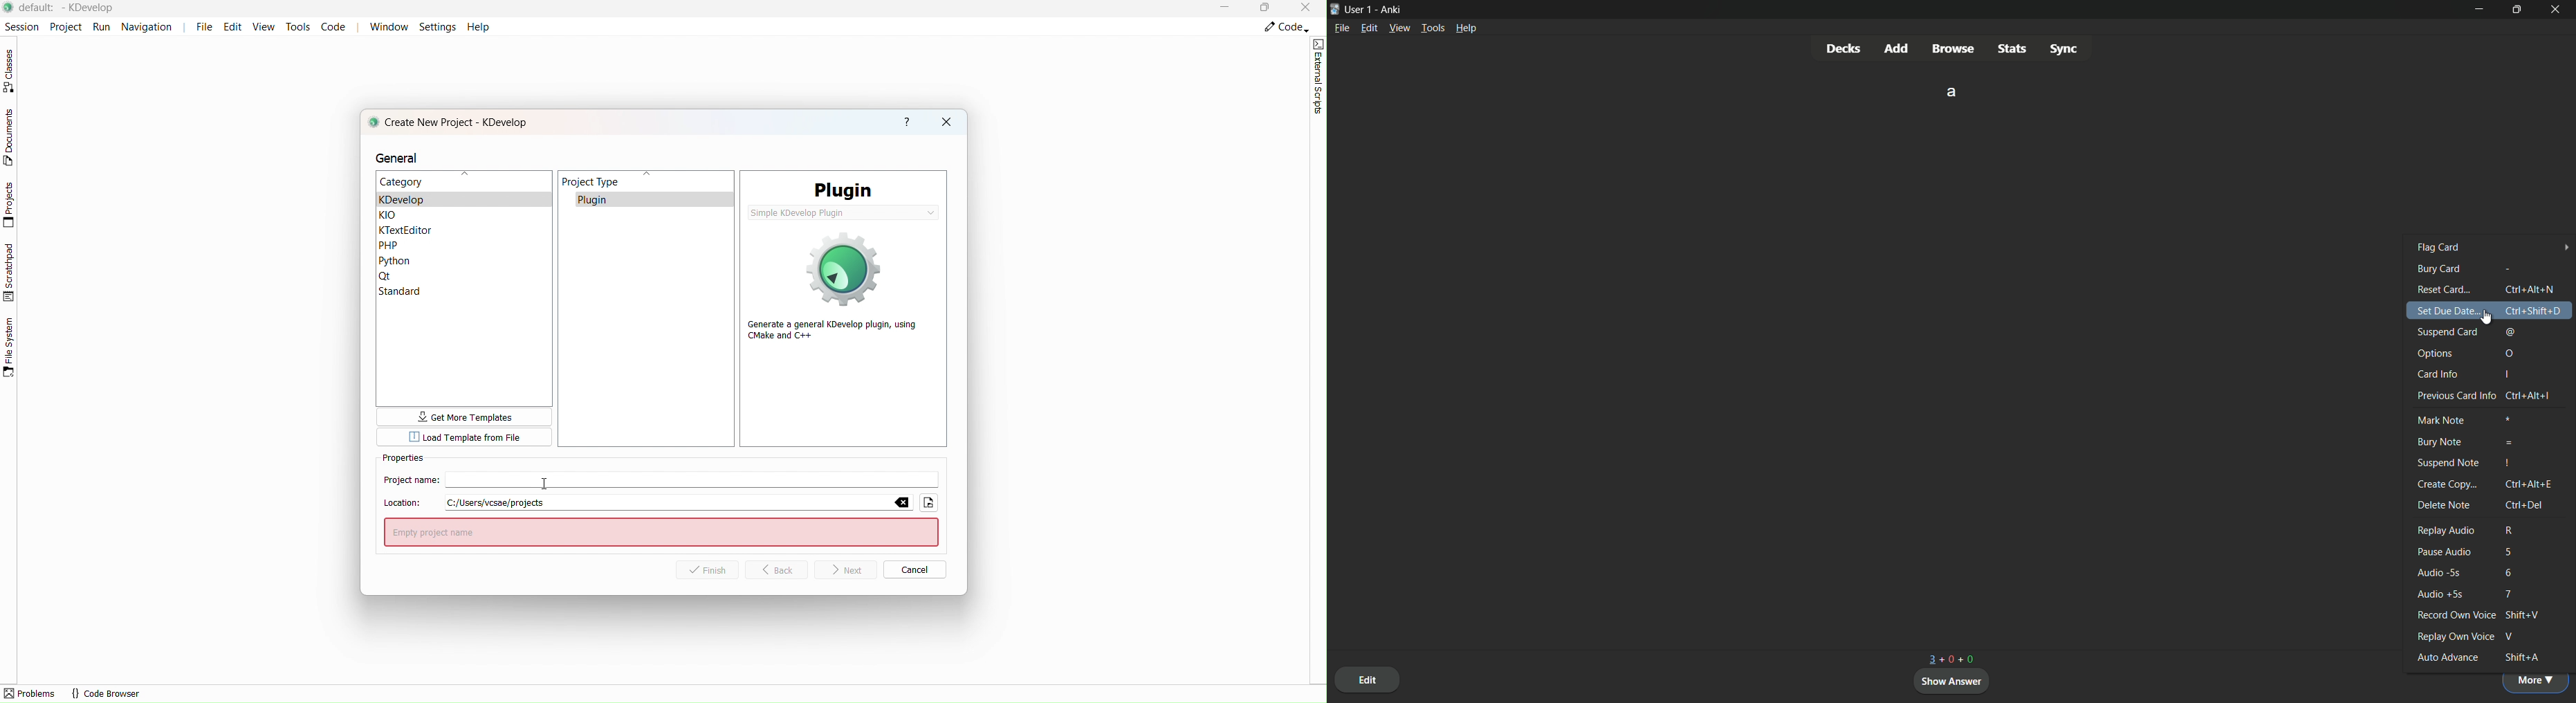  I want to click on keyboard shortcut, so click(2508, 594).